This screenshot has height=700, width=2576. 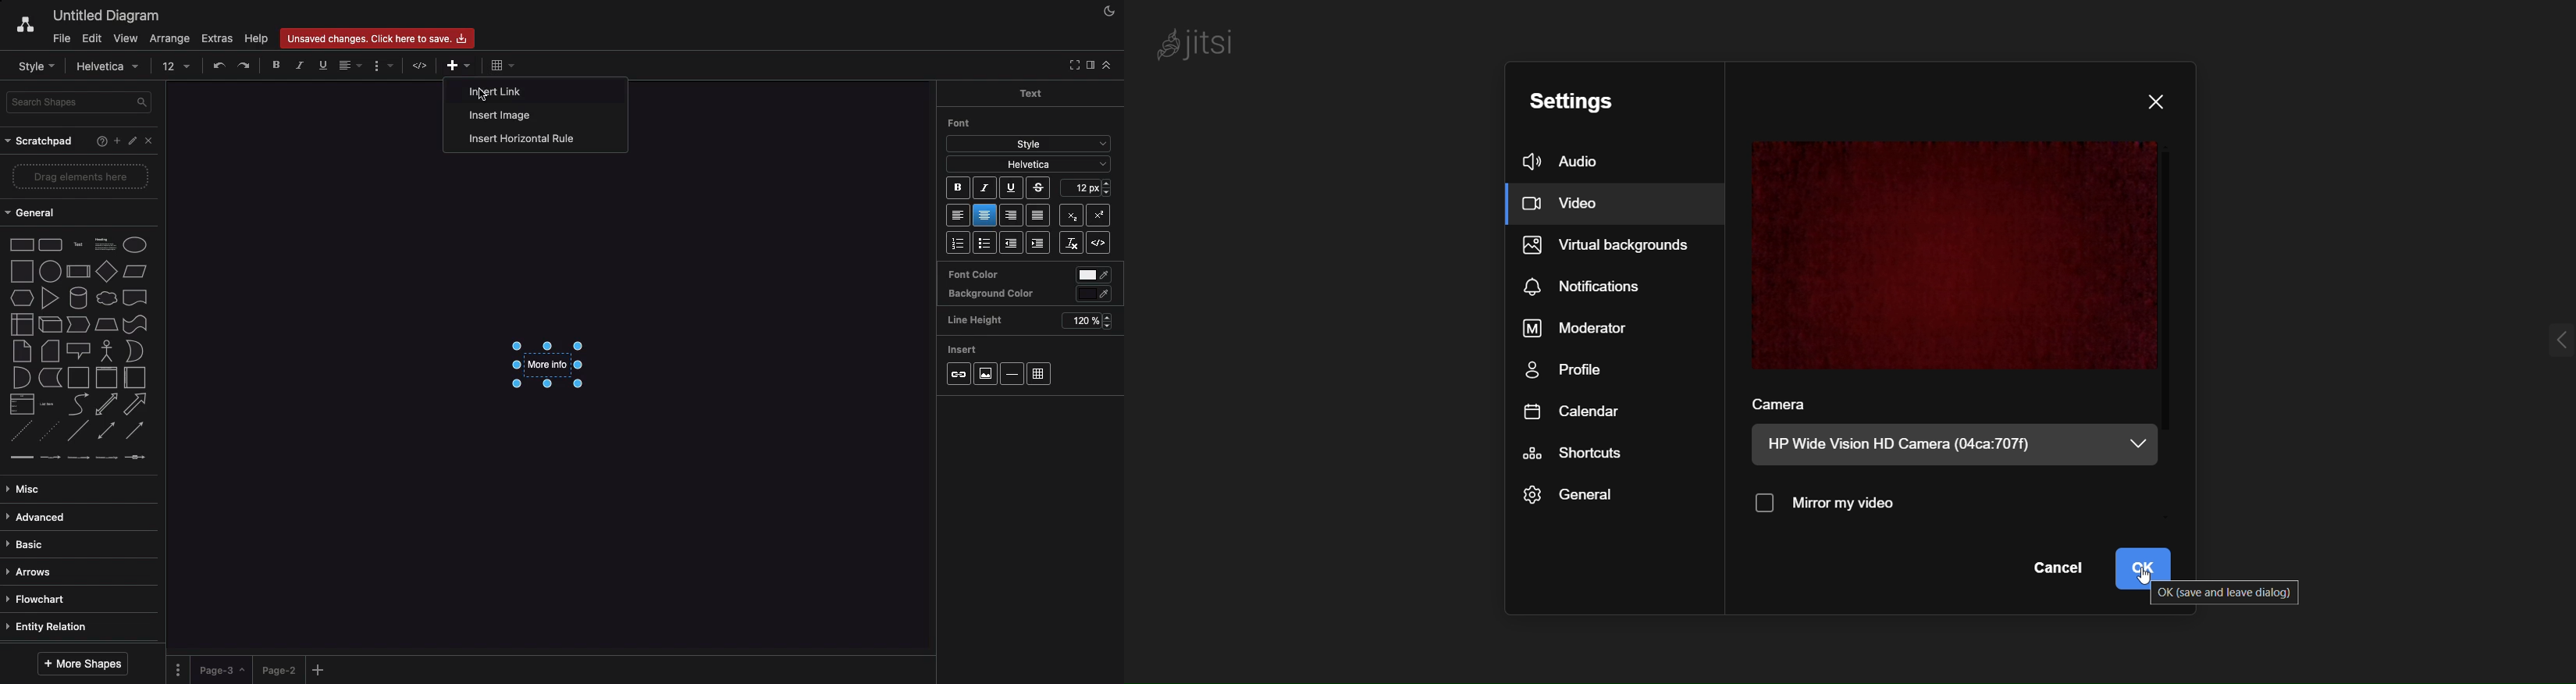 What do you see at coordinates (106, 325) in the screenshot?
I see `trapezoid` at bounding box center [106, 325].